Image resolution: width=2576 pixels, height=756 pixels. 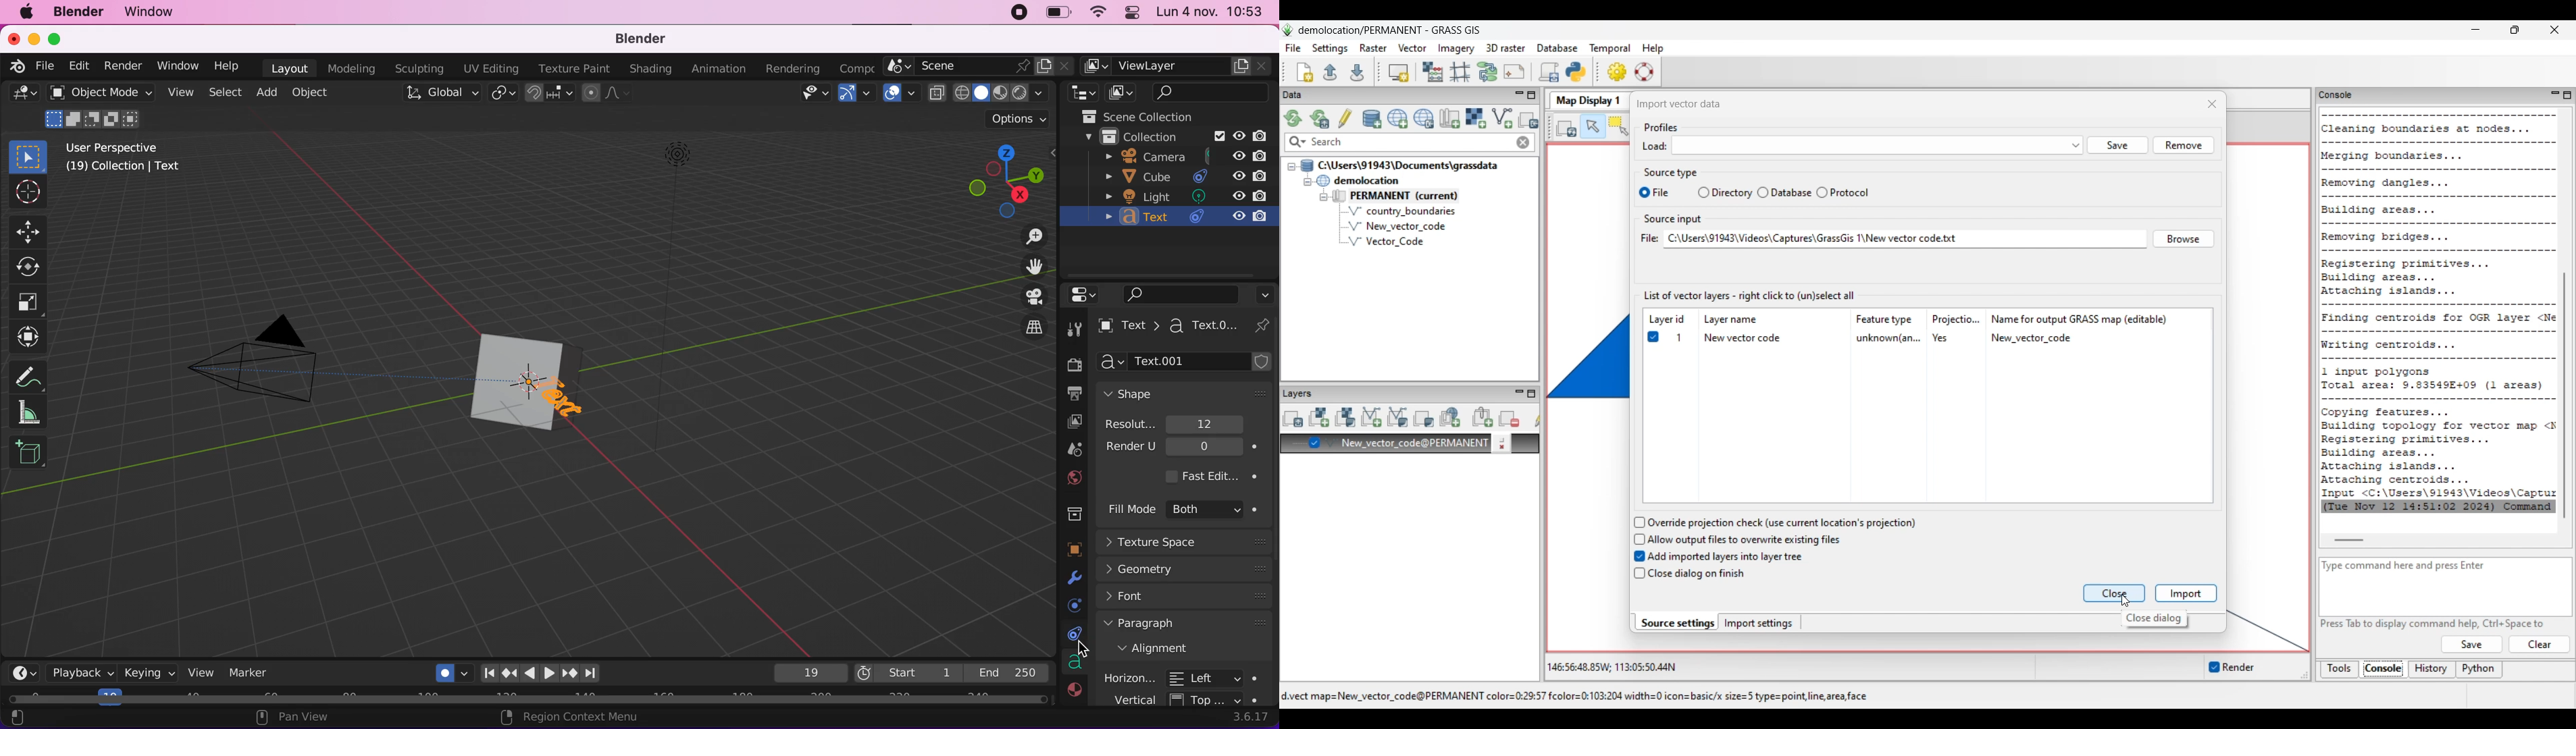 I want to click on sculpting, so click(x=422, y=70).